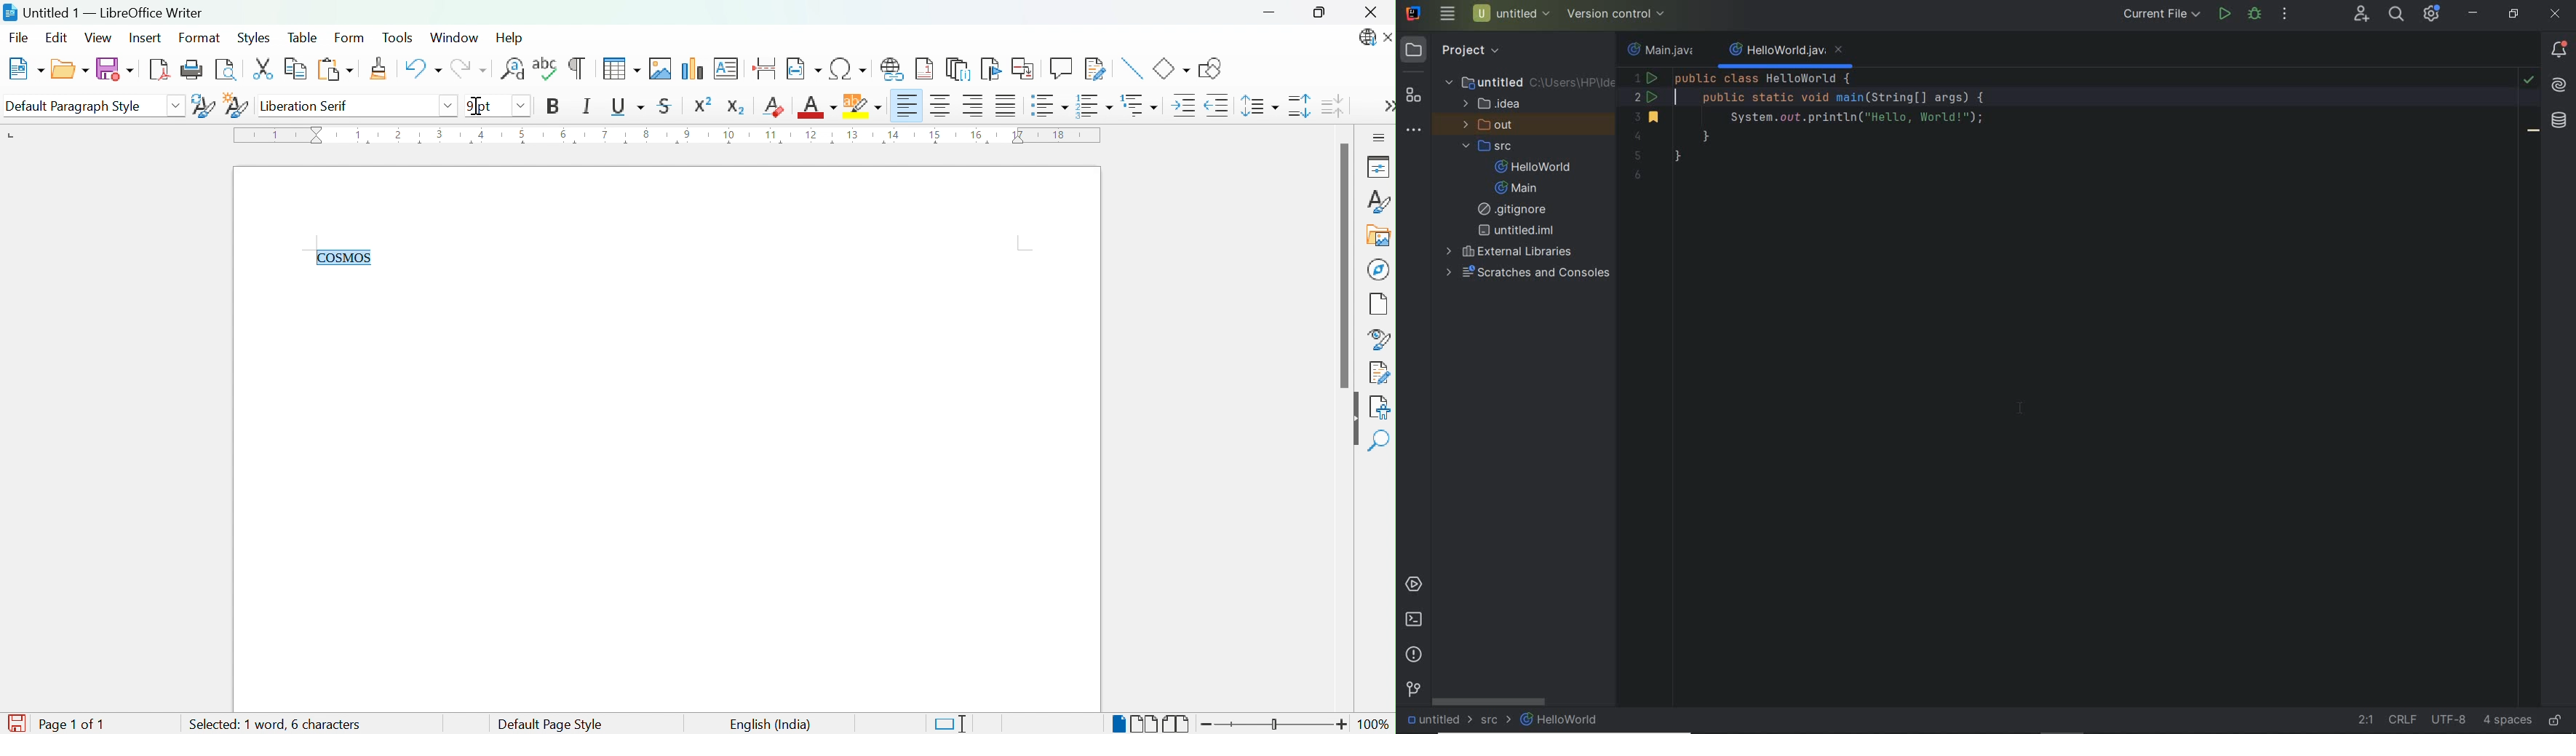 This screenshot has height=756, width=2576. I want to click on Styles, so click(253, 38).